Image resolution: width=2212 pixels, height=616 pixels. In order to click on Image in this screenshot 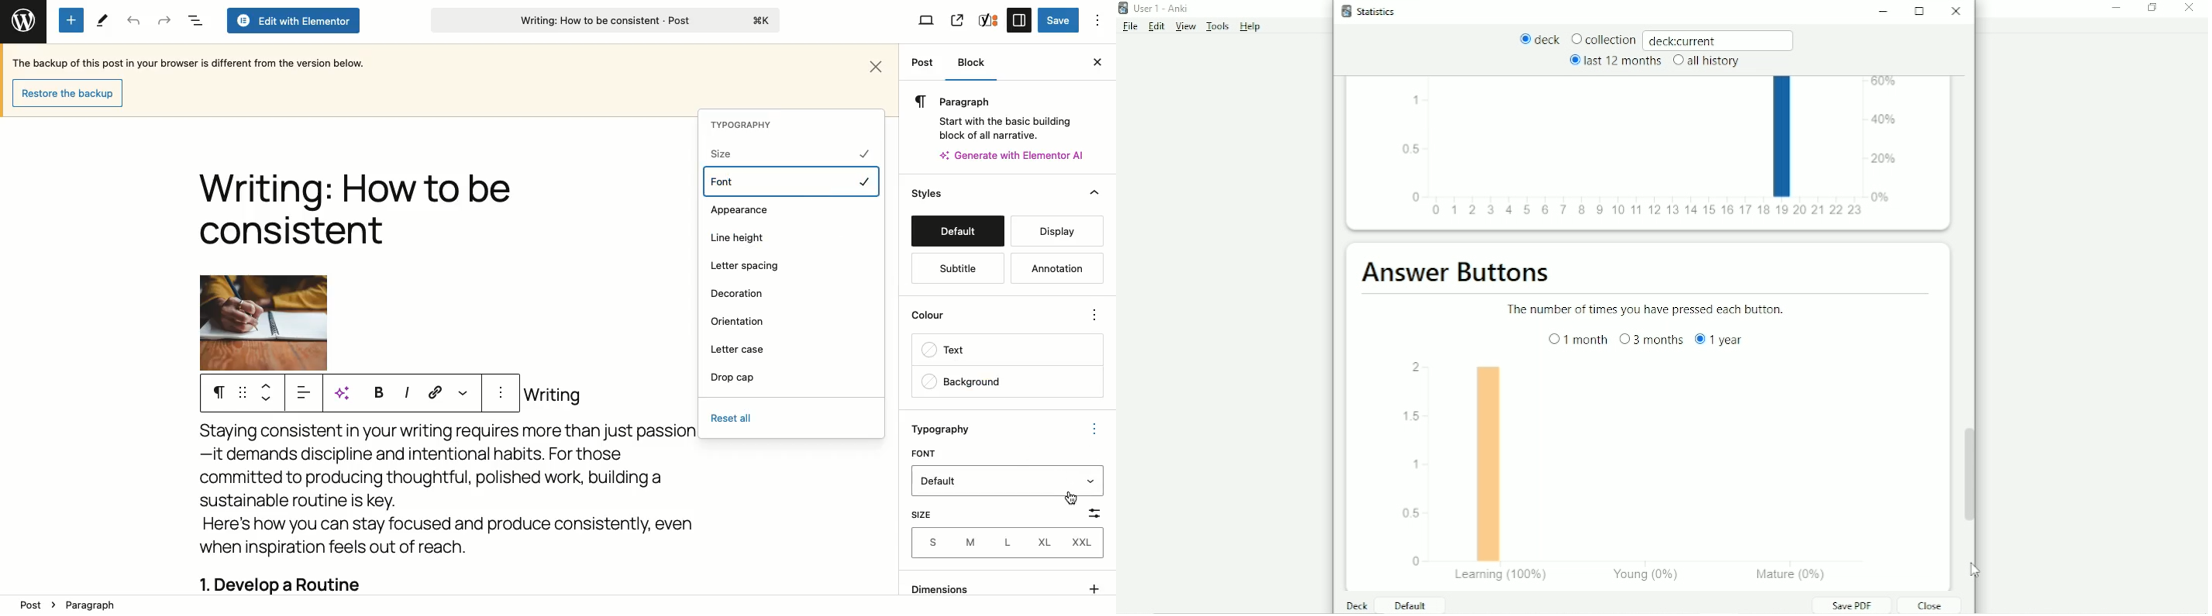, I will do `click(264, 323)`.